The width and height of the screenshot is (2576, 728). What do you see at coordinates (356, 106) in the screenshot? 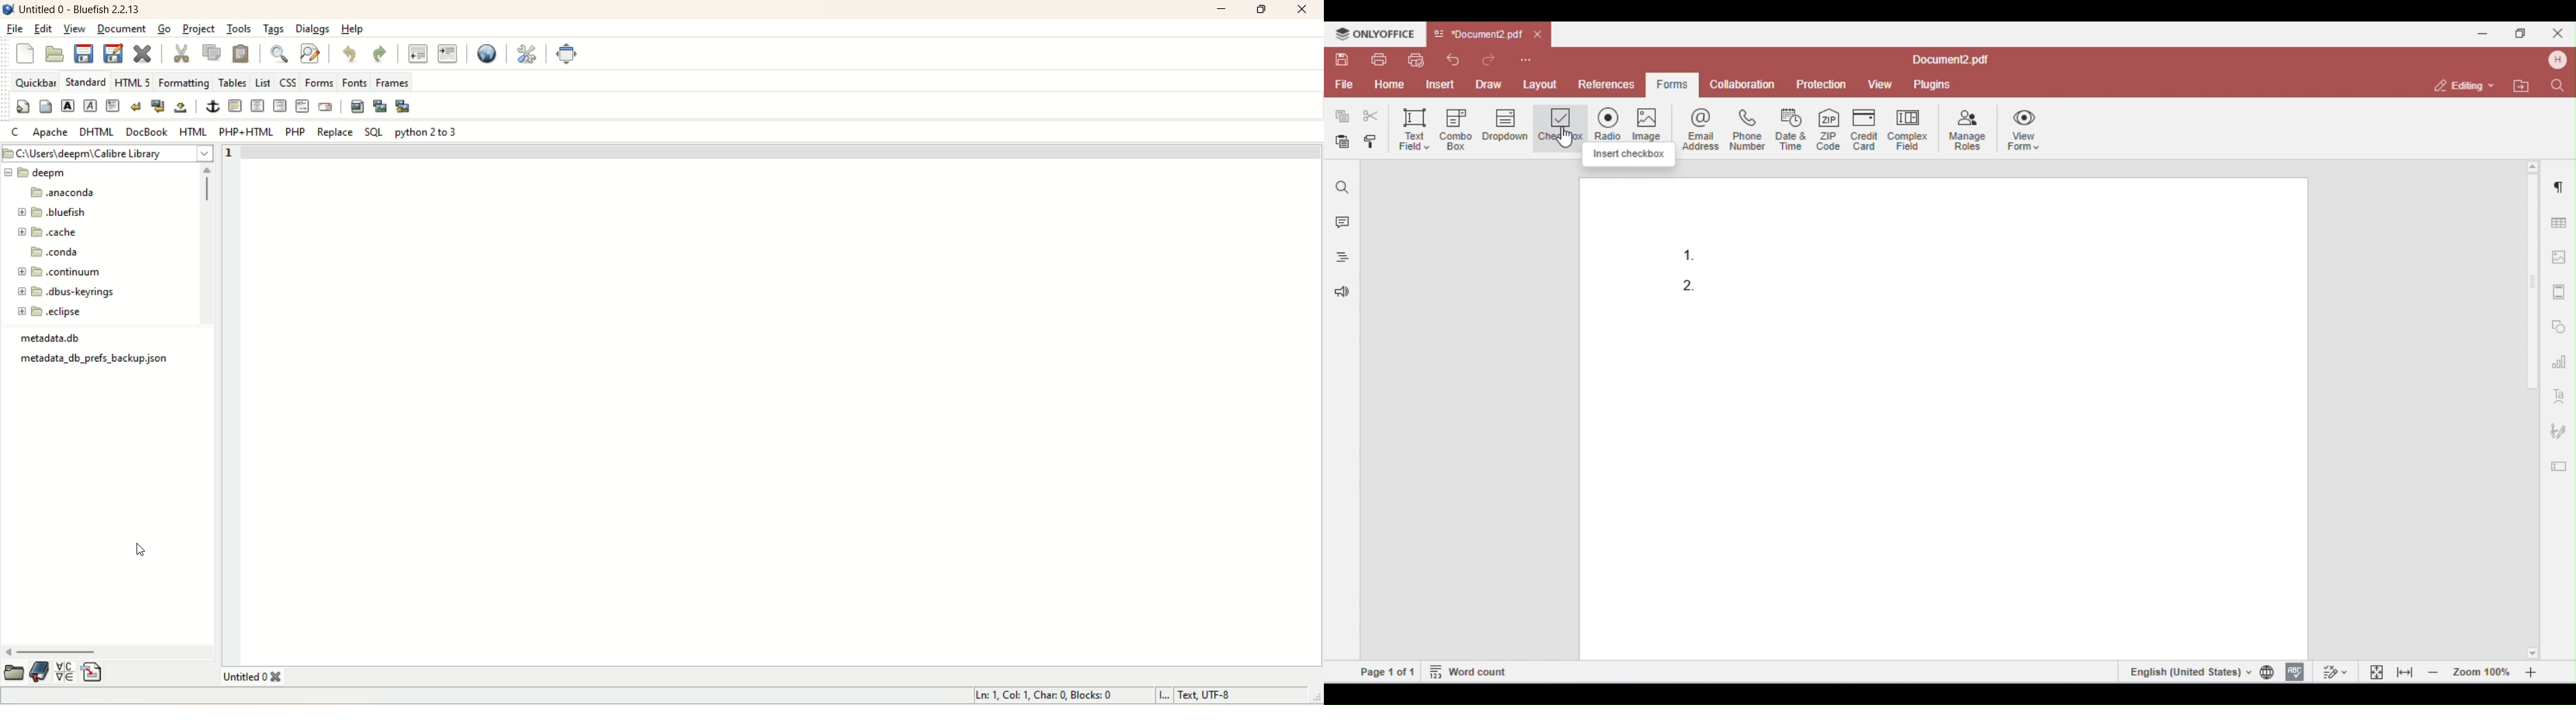
I see `insert images` at bounding box center [356, 106].